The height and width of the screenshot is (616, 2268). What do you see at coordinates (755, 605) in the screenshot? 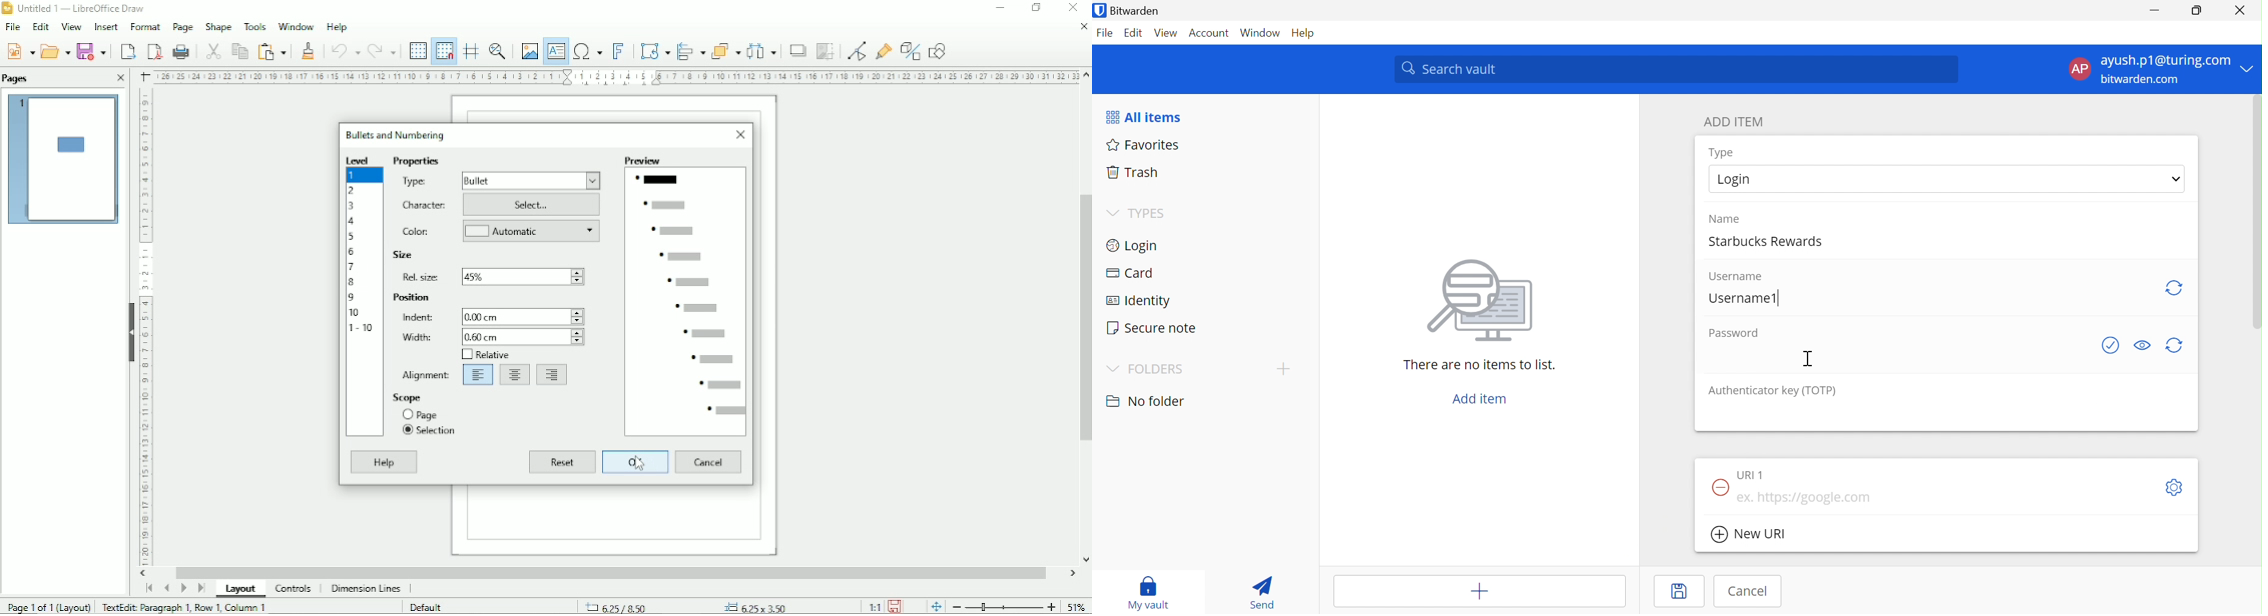
I see `6.25x3.50` at bounding box center [755, 605].